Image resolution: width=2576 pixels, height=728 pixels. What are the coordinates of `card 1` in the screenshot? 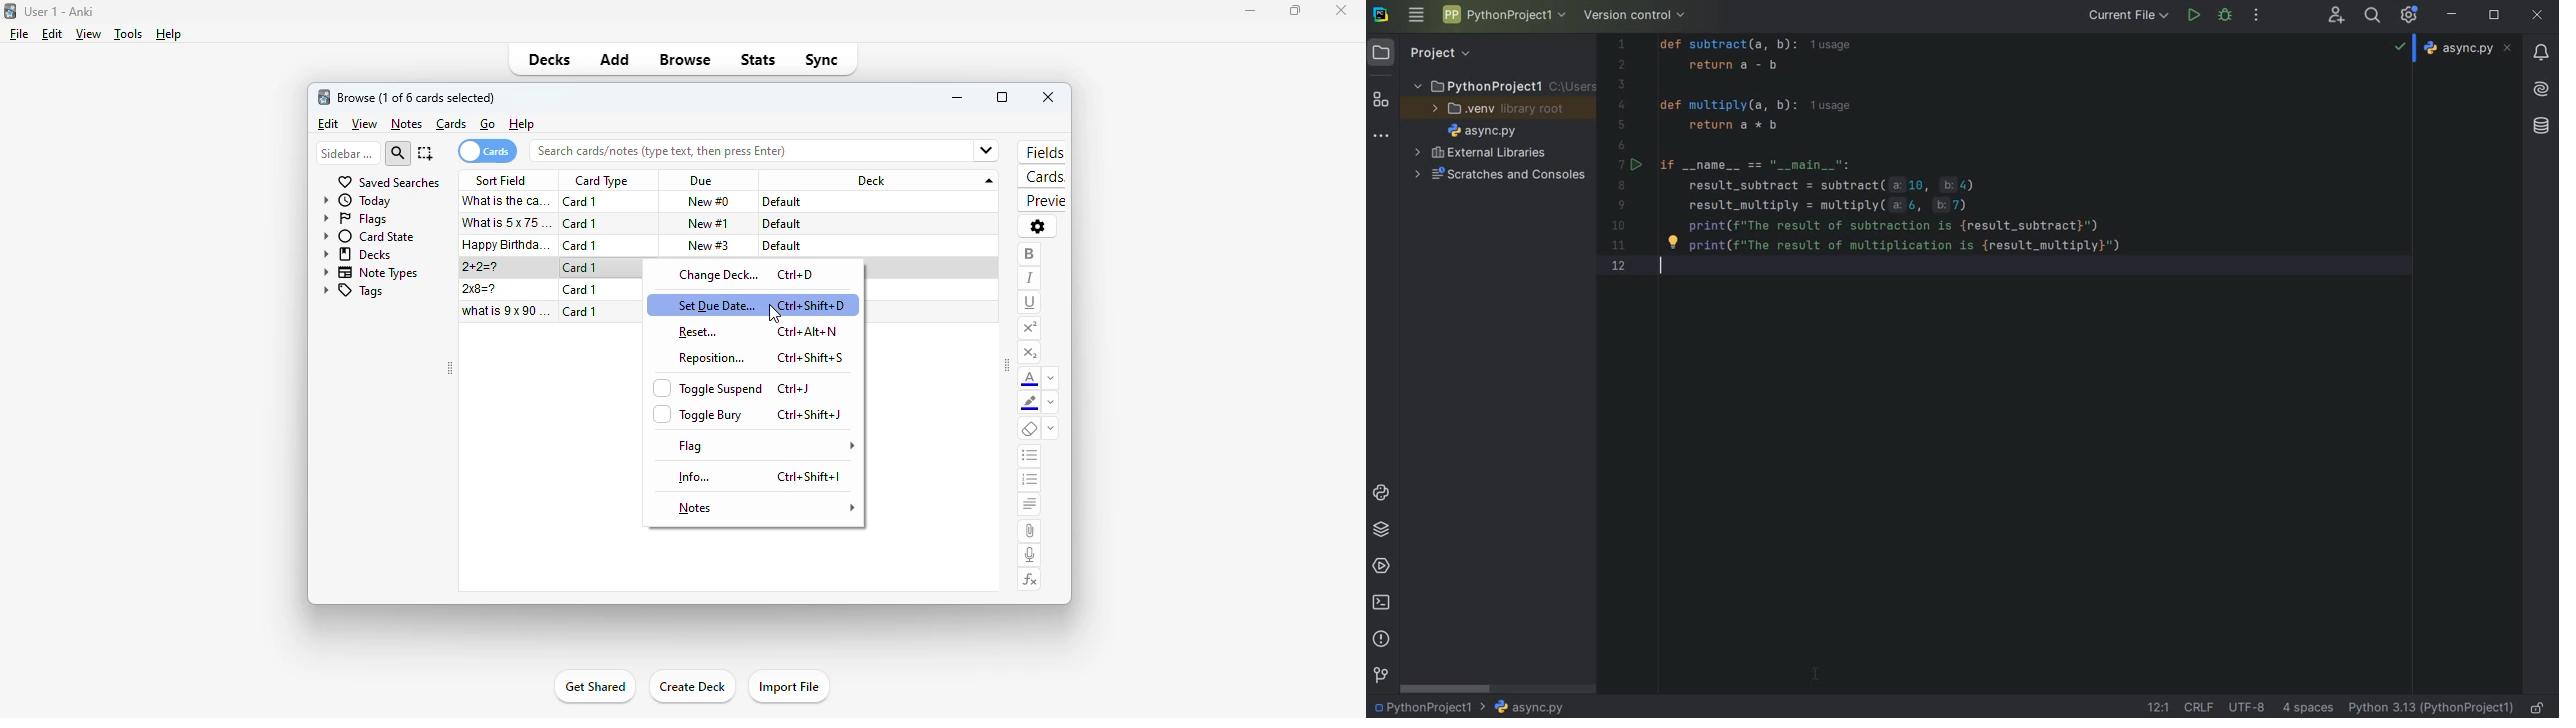 It's located at (580, 268).